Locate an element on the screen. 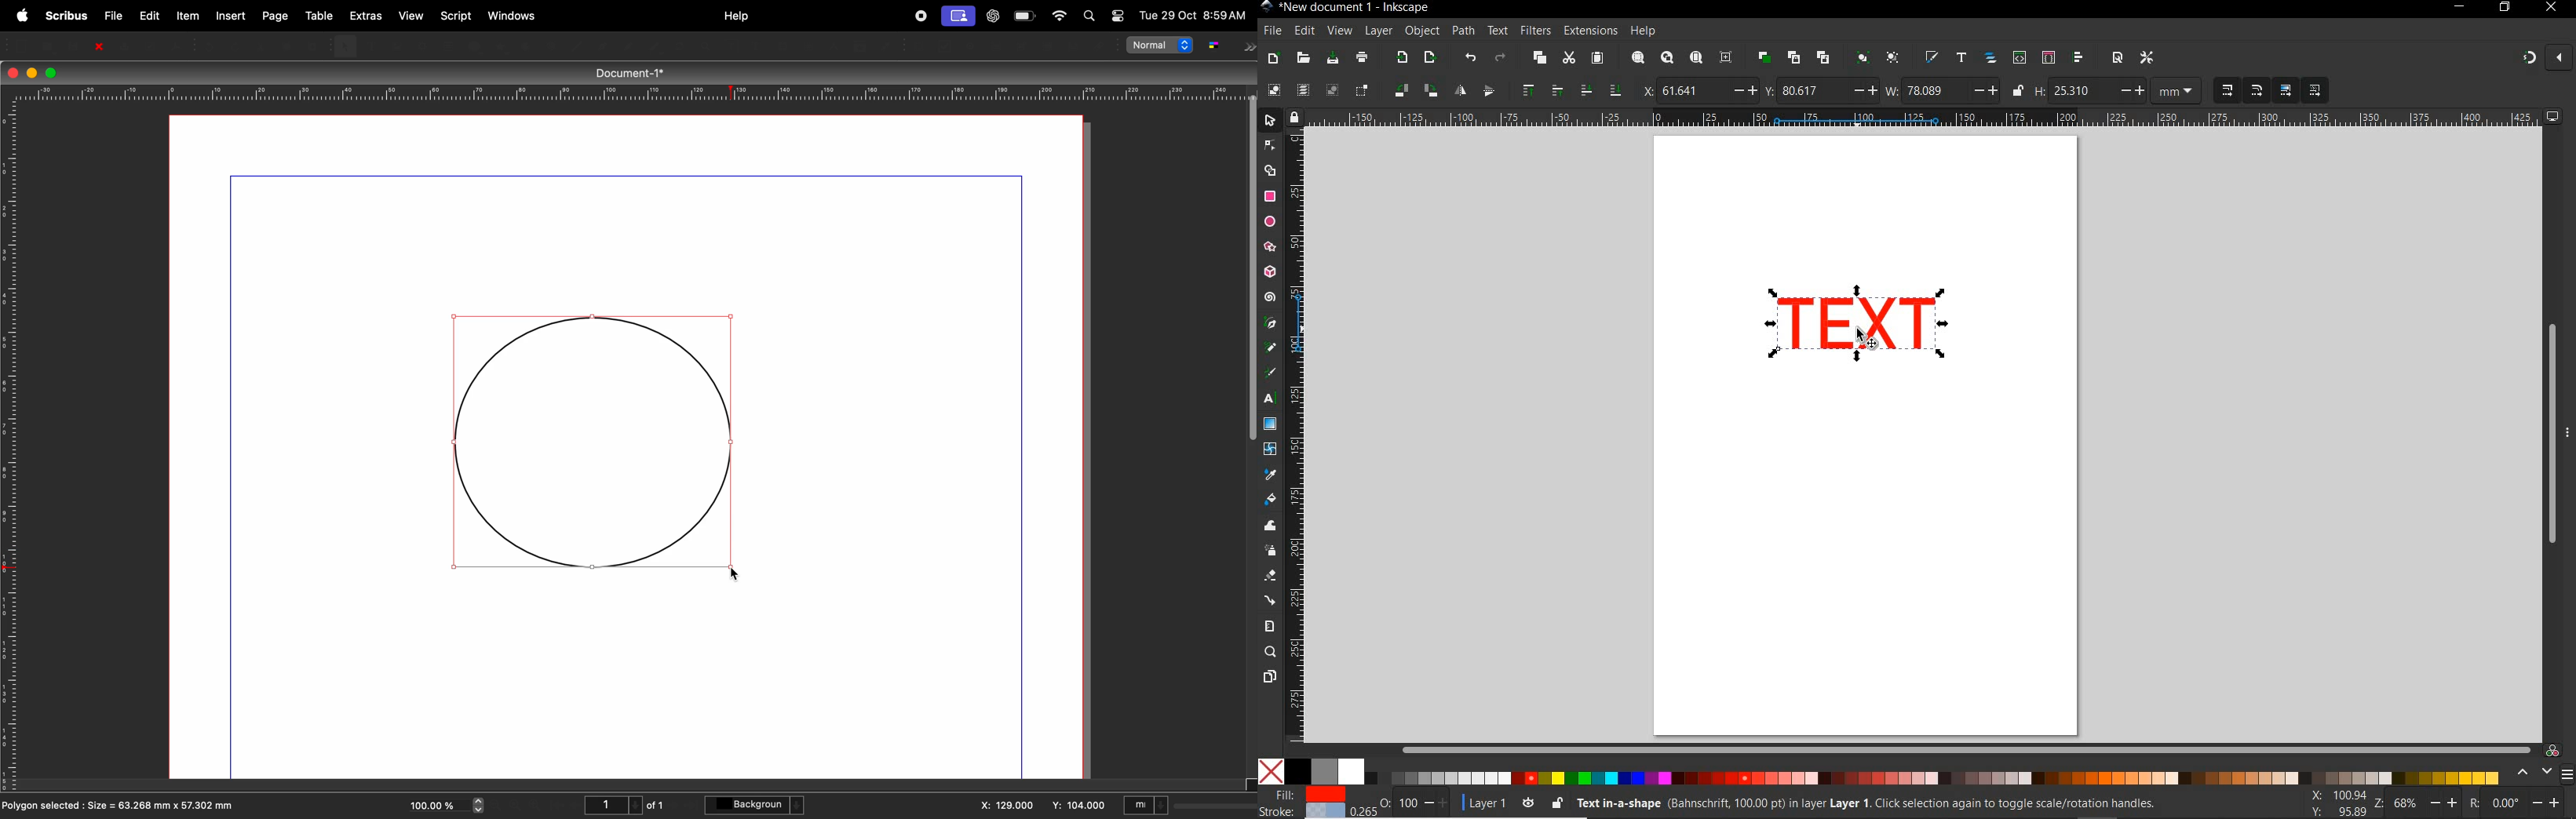  Measurements is located at coordinates (834, 46).